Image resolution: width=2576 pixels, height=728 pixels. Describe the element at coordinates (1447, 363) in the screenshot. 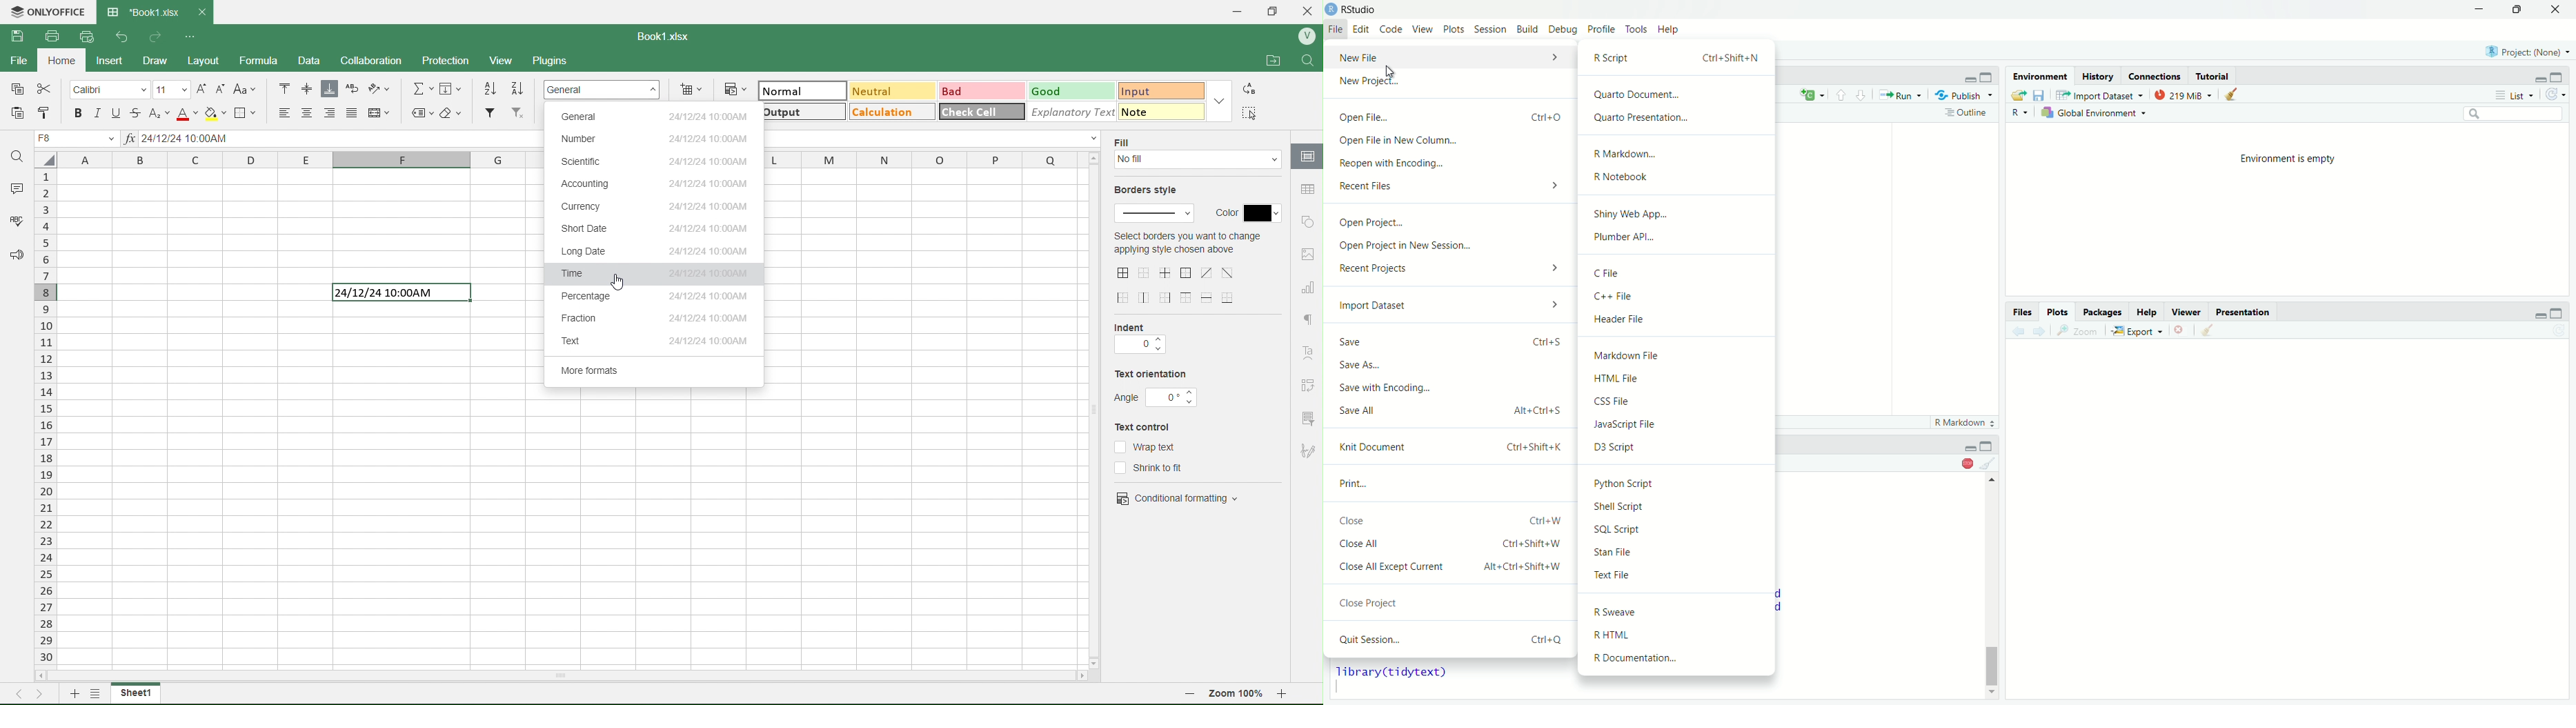

I see `Save As...` at that location.